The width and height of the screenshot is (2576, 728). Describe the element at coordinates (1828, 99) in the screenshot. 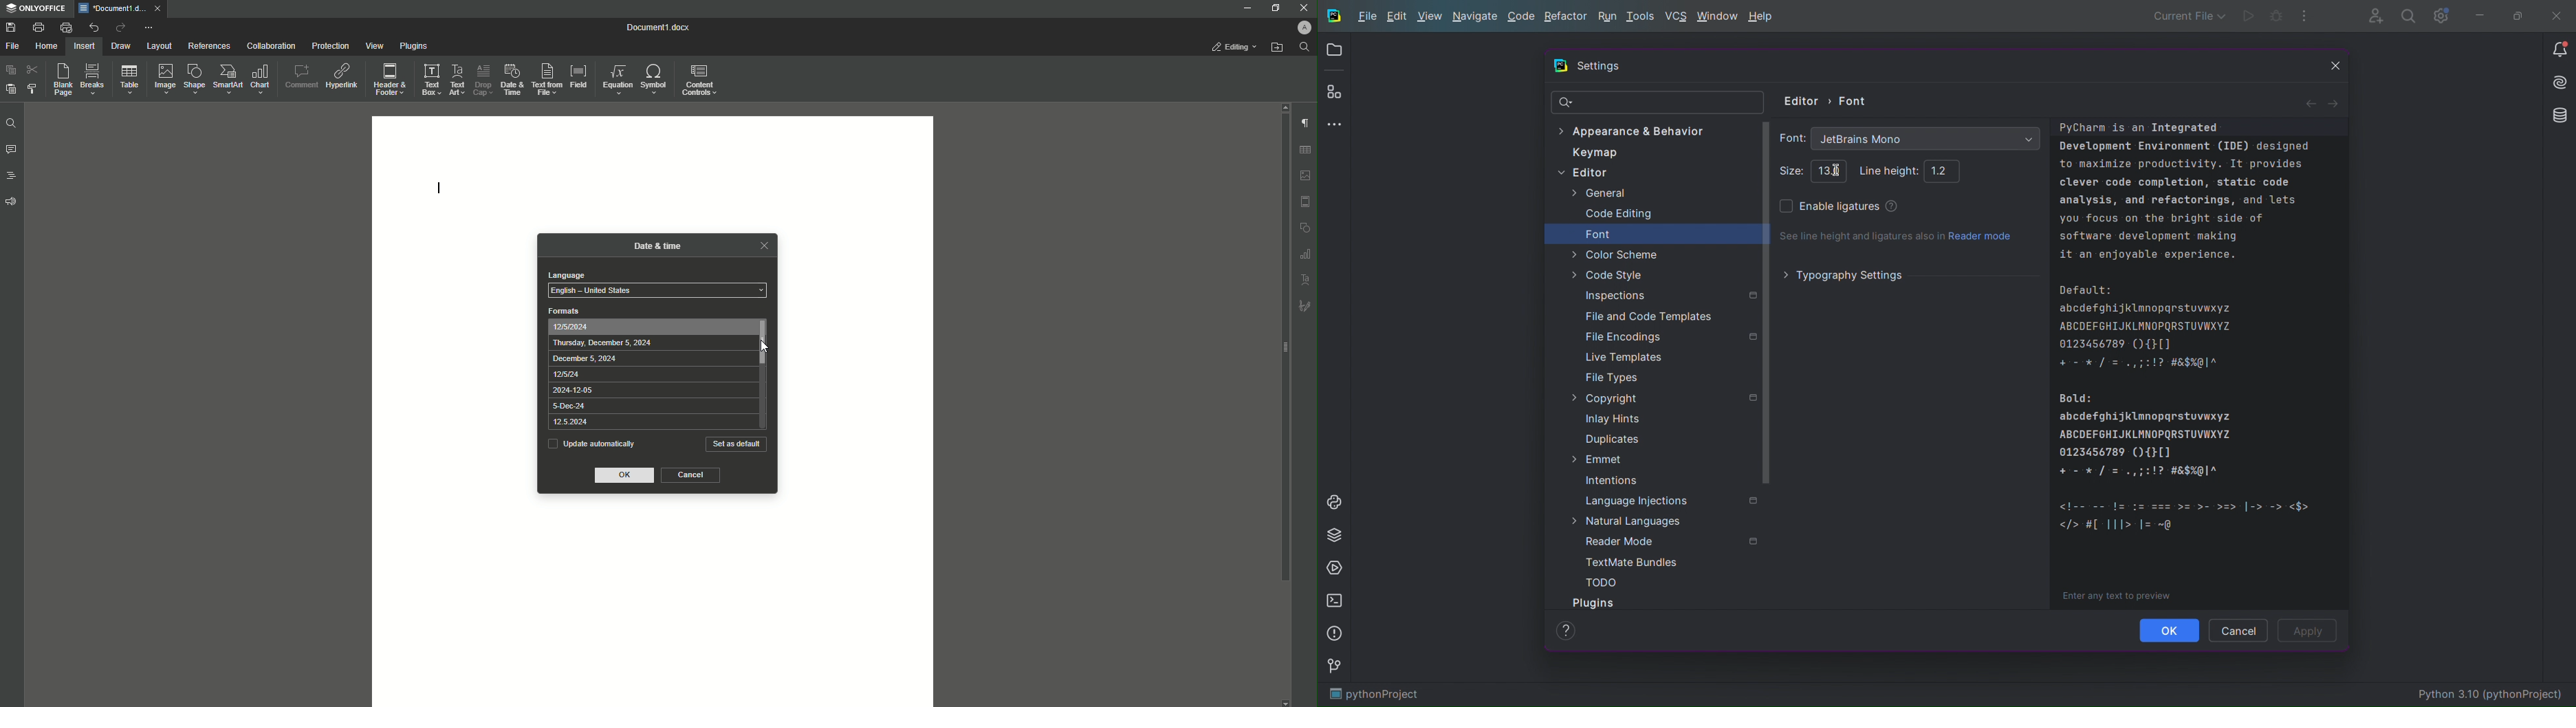

I see `Editor > Font` at that location.